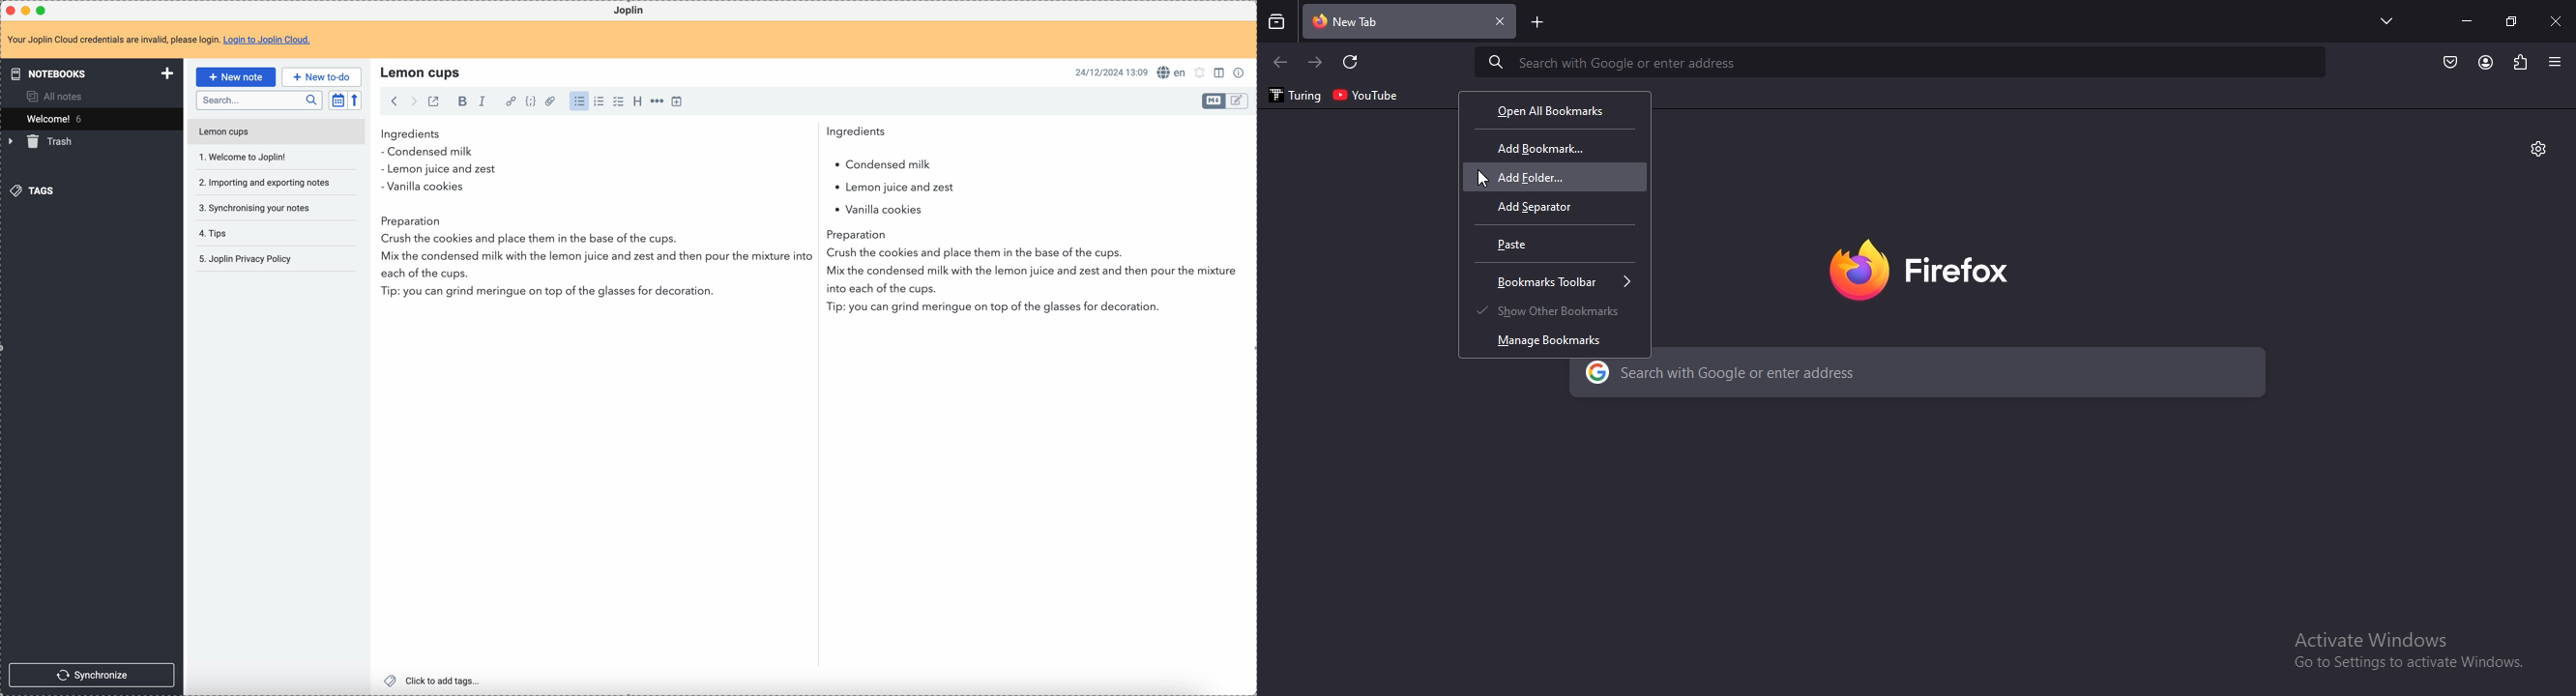  I want to click on search bar, so click(259, 100).